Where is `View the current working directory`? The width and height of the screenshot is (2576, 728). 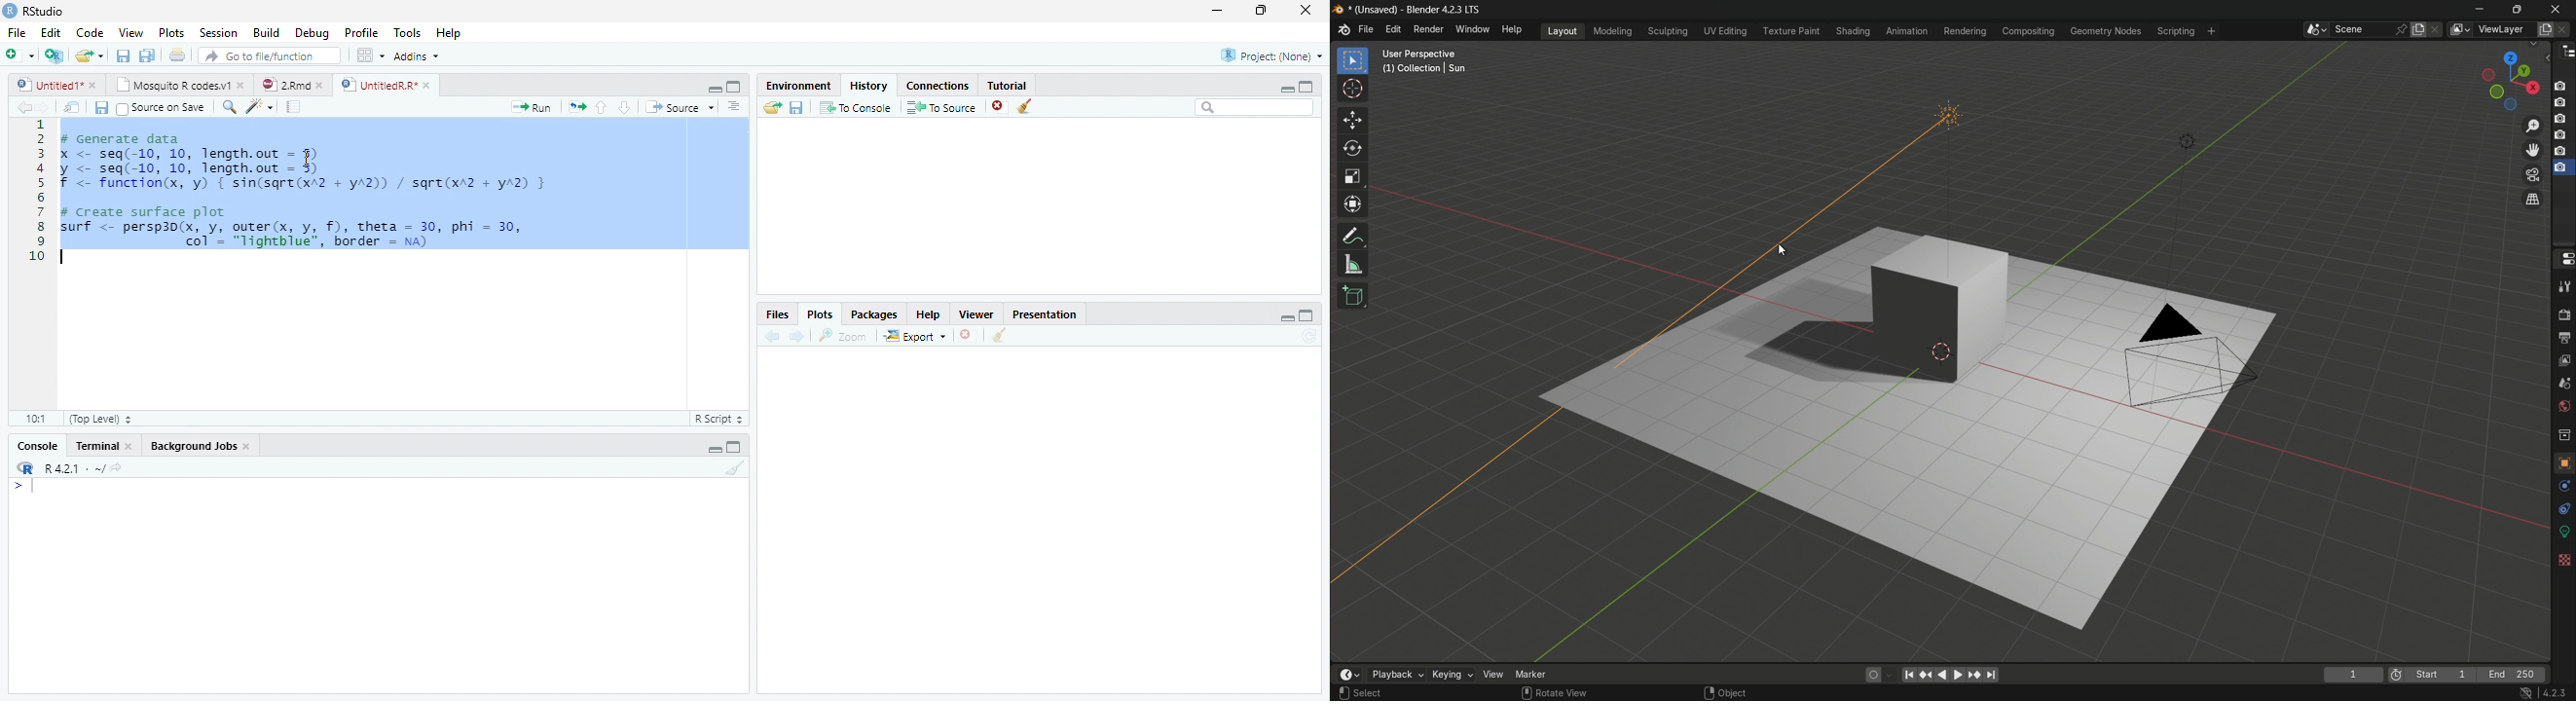 View the current working directory is located at coordinates (117, 465).